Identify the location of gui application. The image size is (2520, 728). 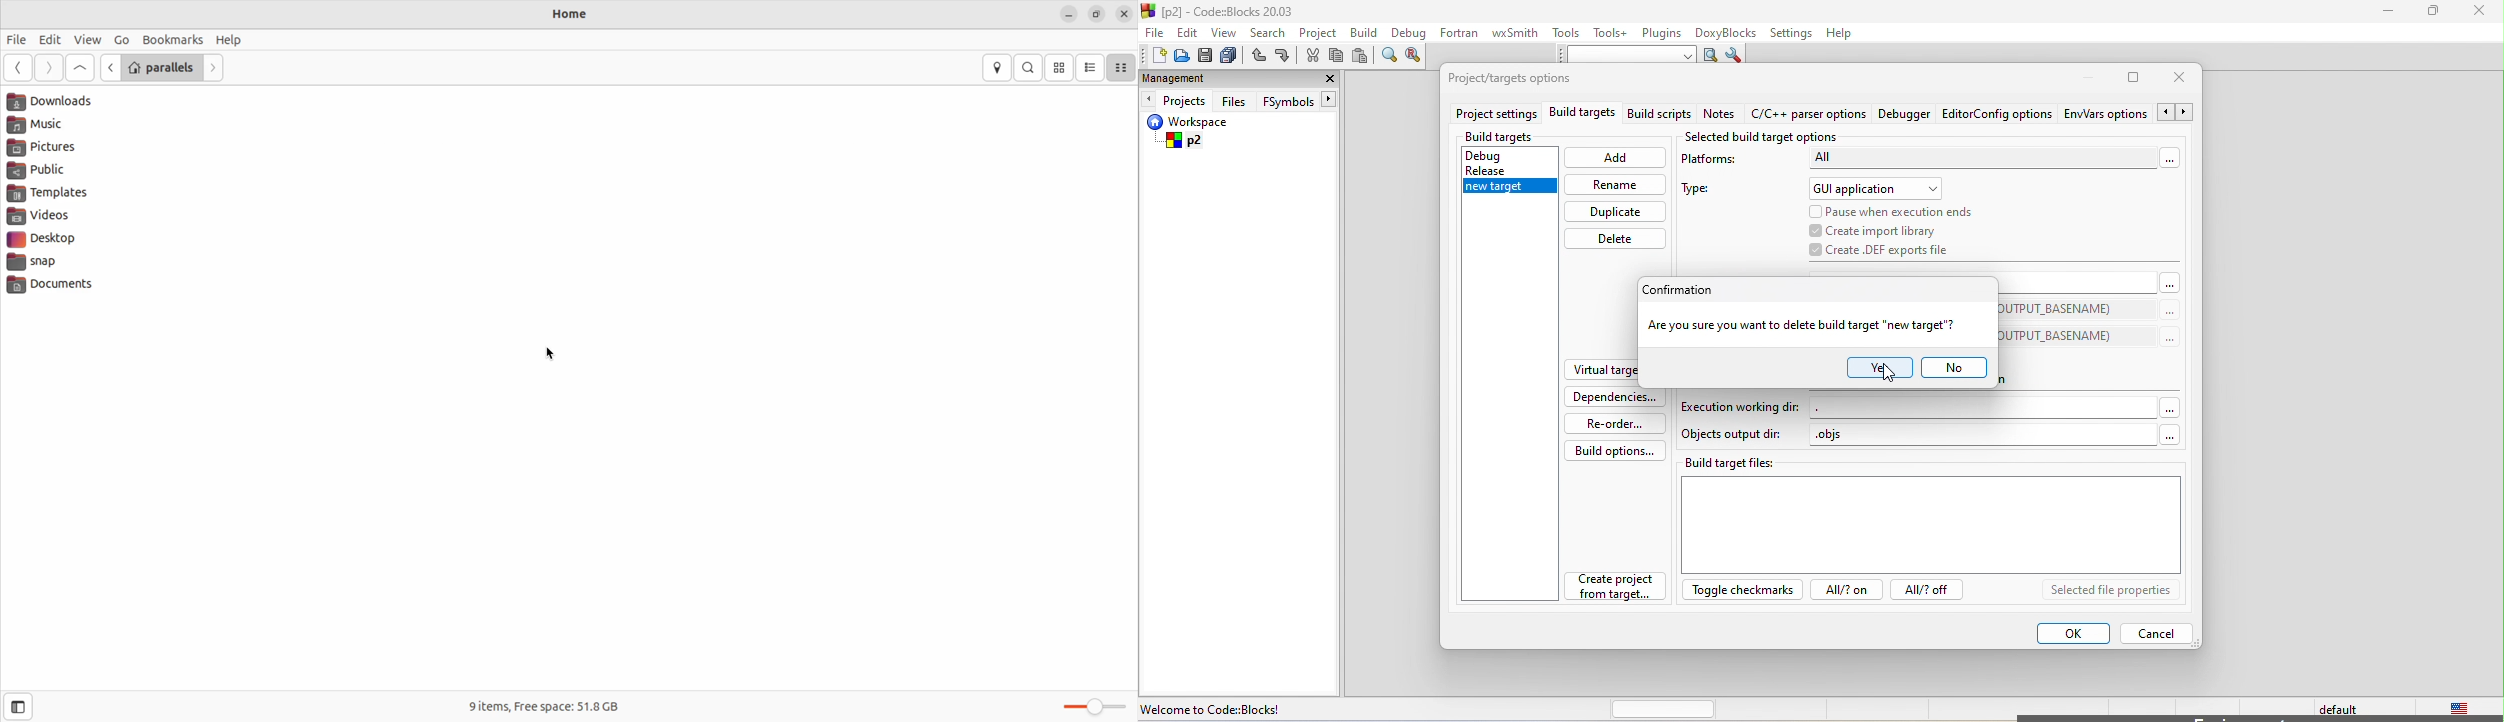
(1878, 188).